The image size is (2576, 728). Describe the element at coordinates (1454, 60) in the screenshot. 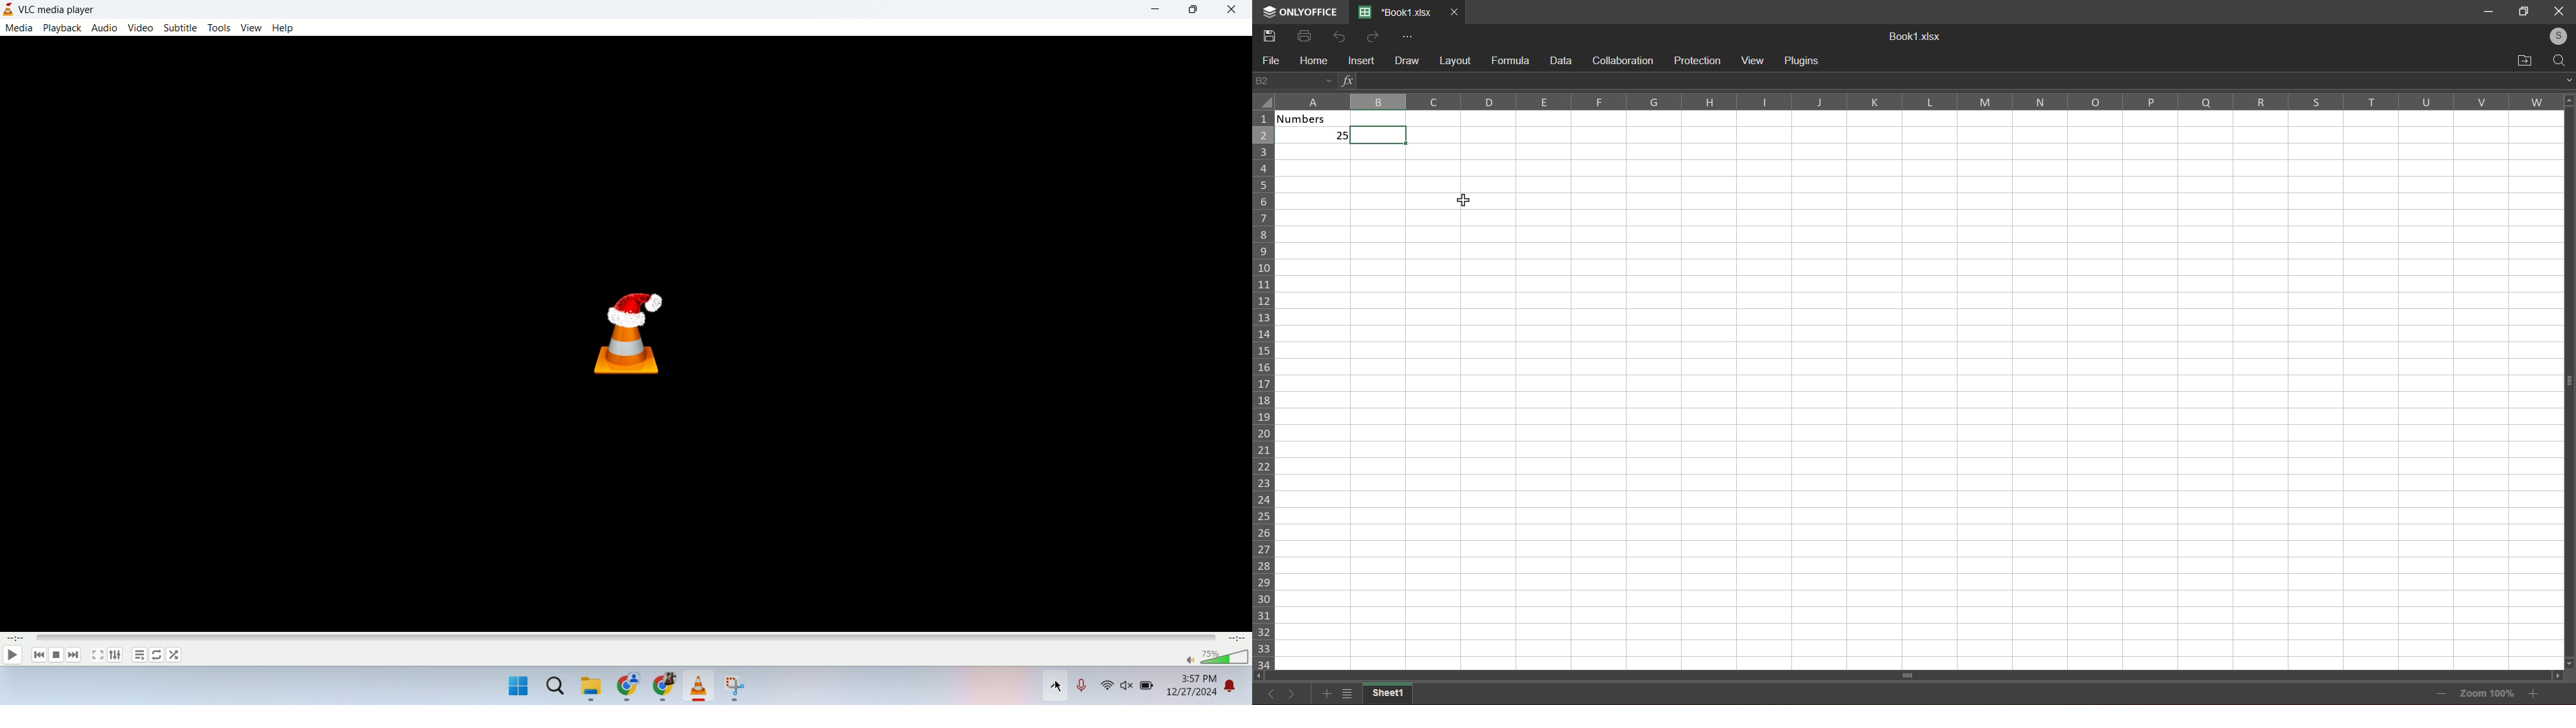

I see `layout` at that location.